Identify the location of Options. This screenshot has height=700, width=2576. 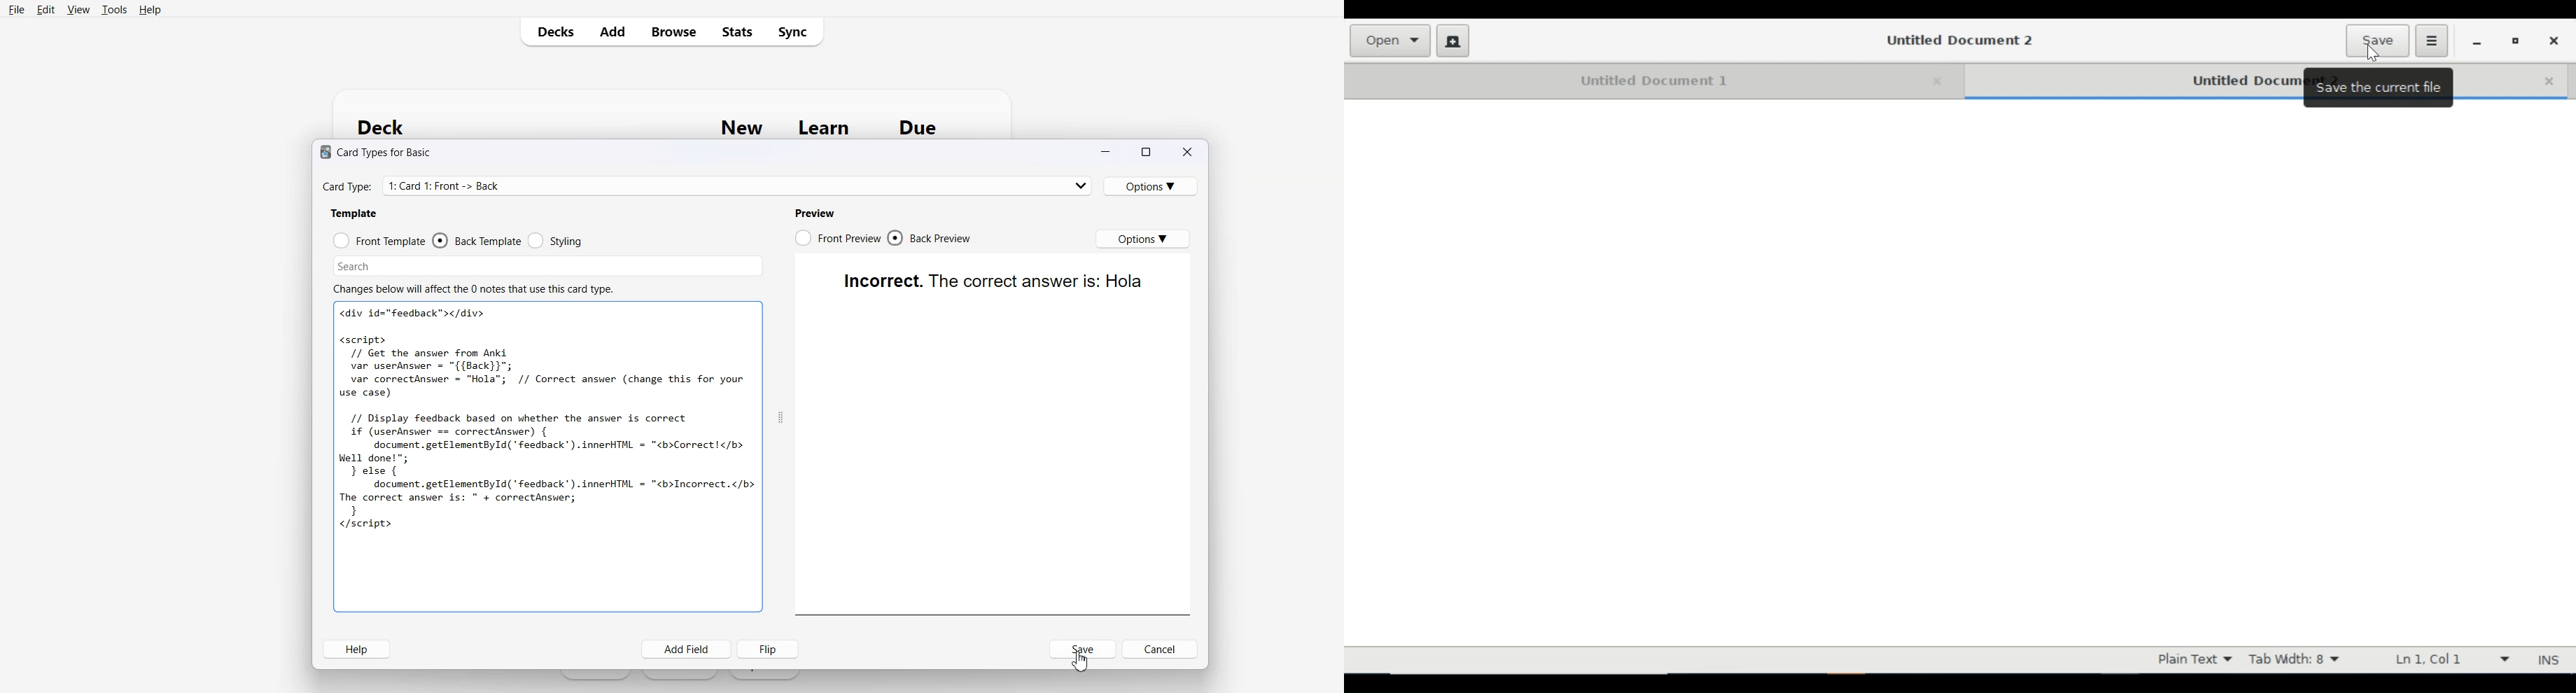
(1151, 186).